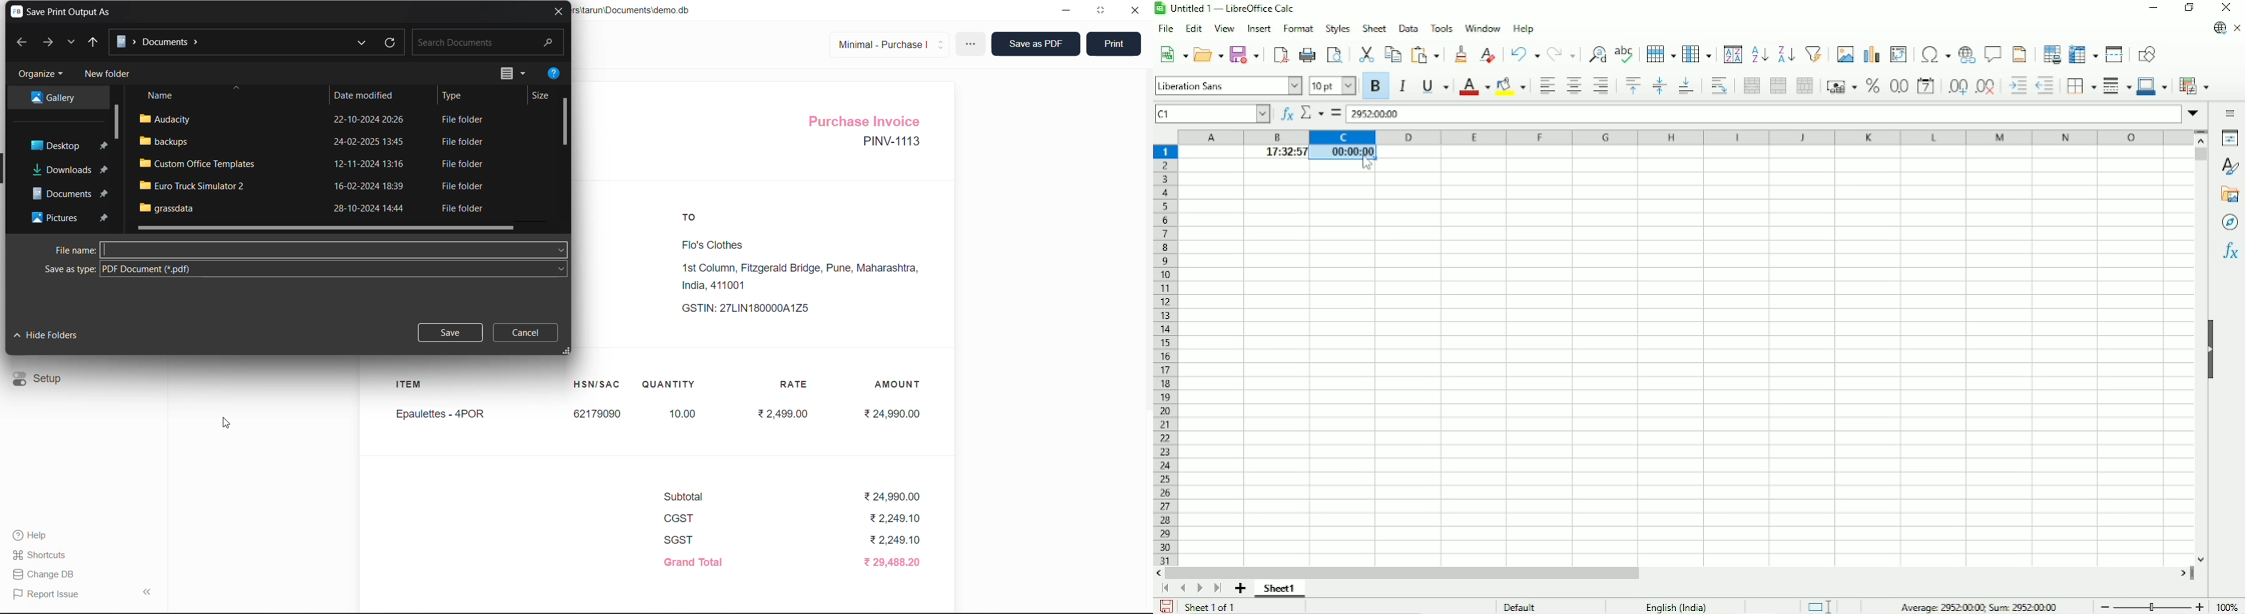  What do you see at coordinates (414, 387) in the screenshot?
I see `ITEM` at bounding box center [414, 387].